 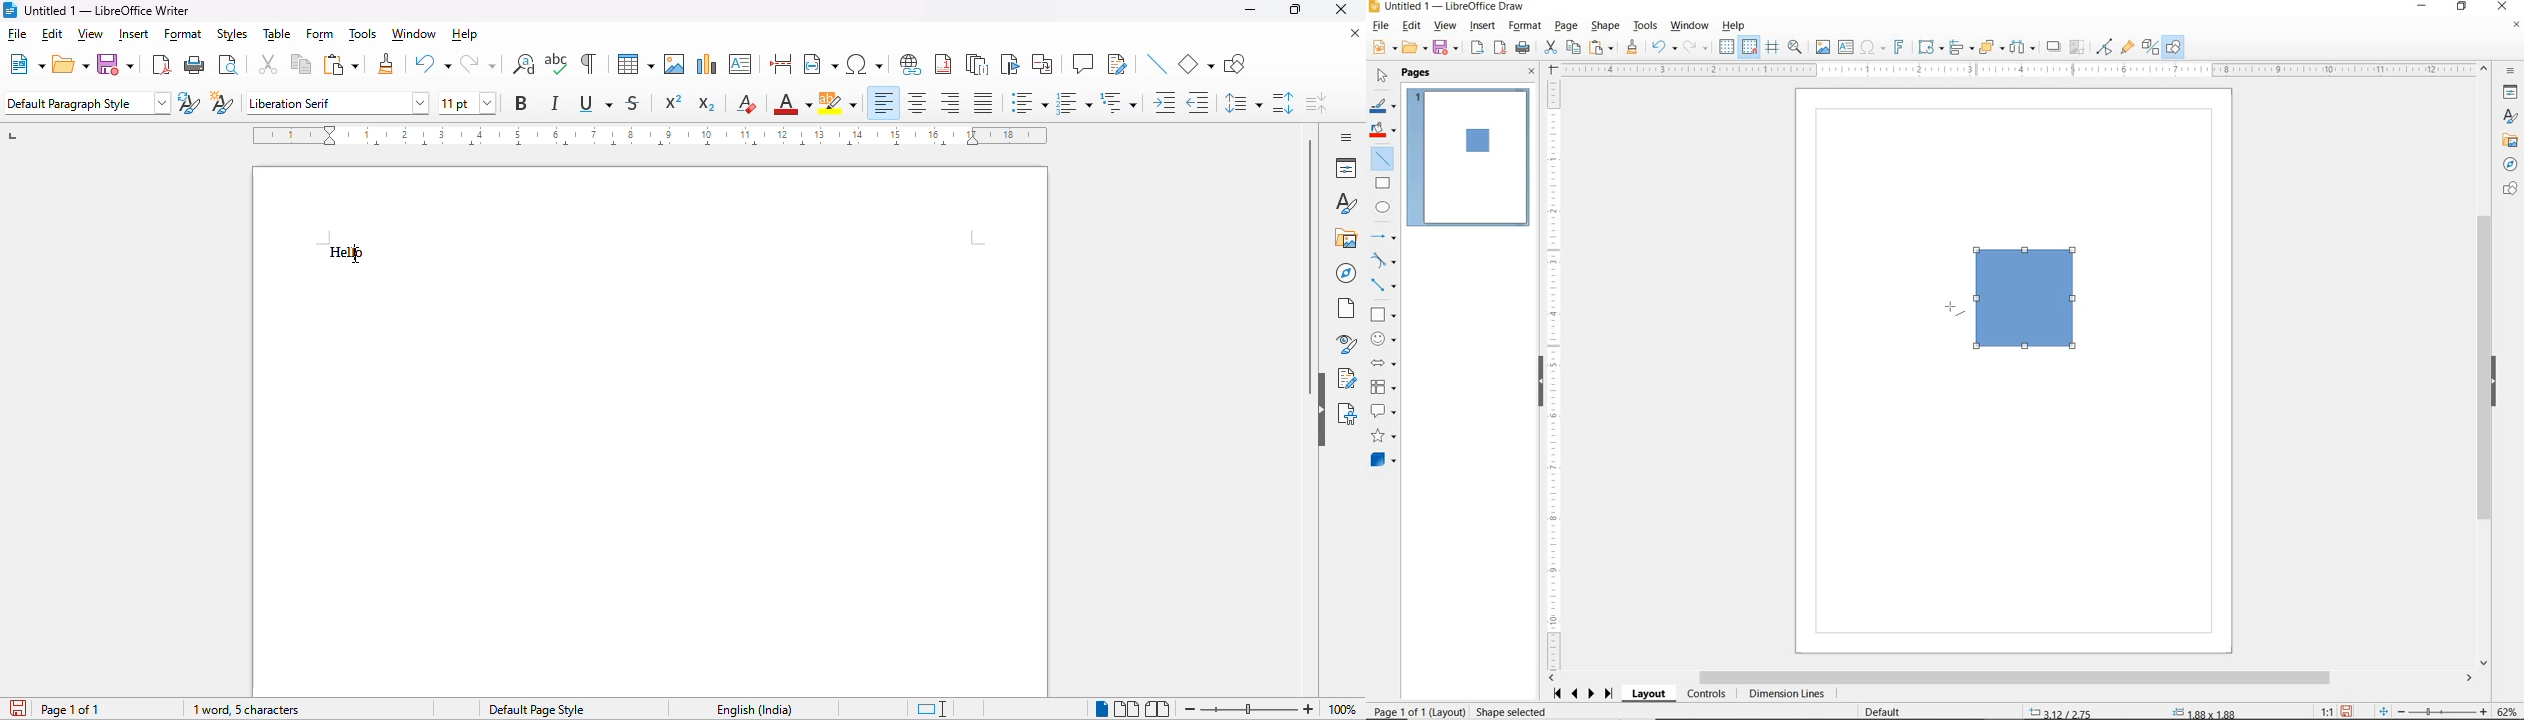 I want to click on ruler, so click(x=650, y=134).